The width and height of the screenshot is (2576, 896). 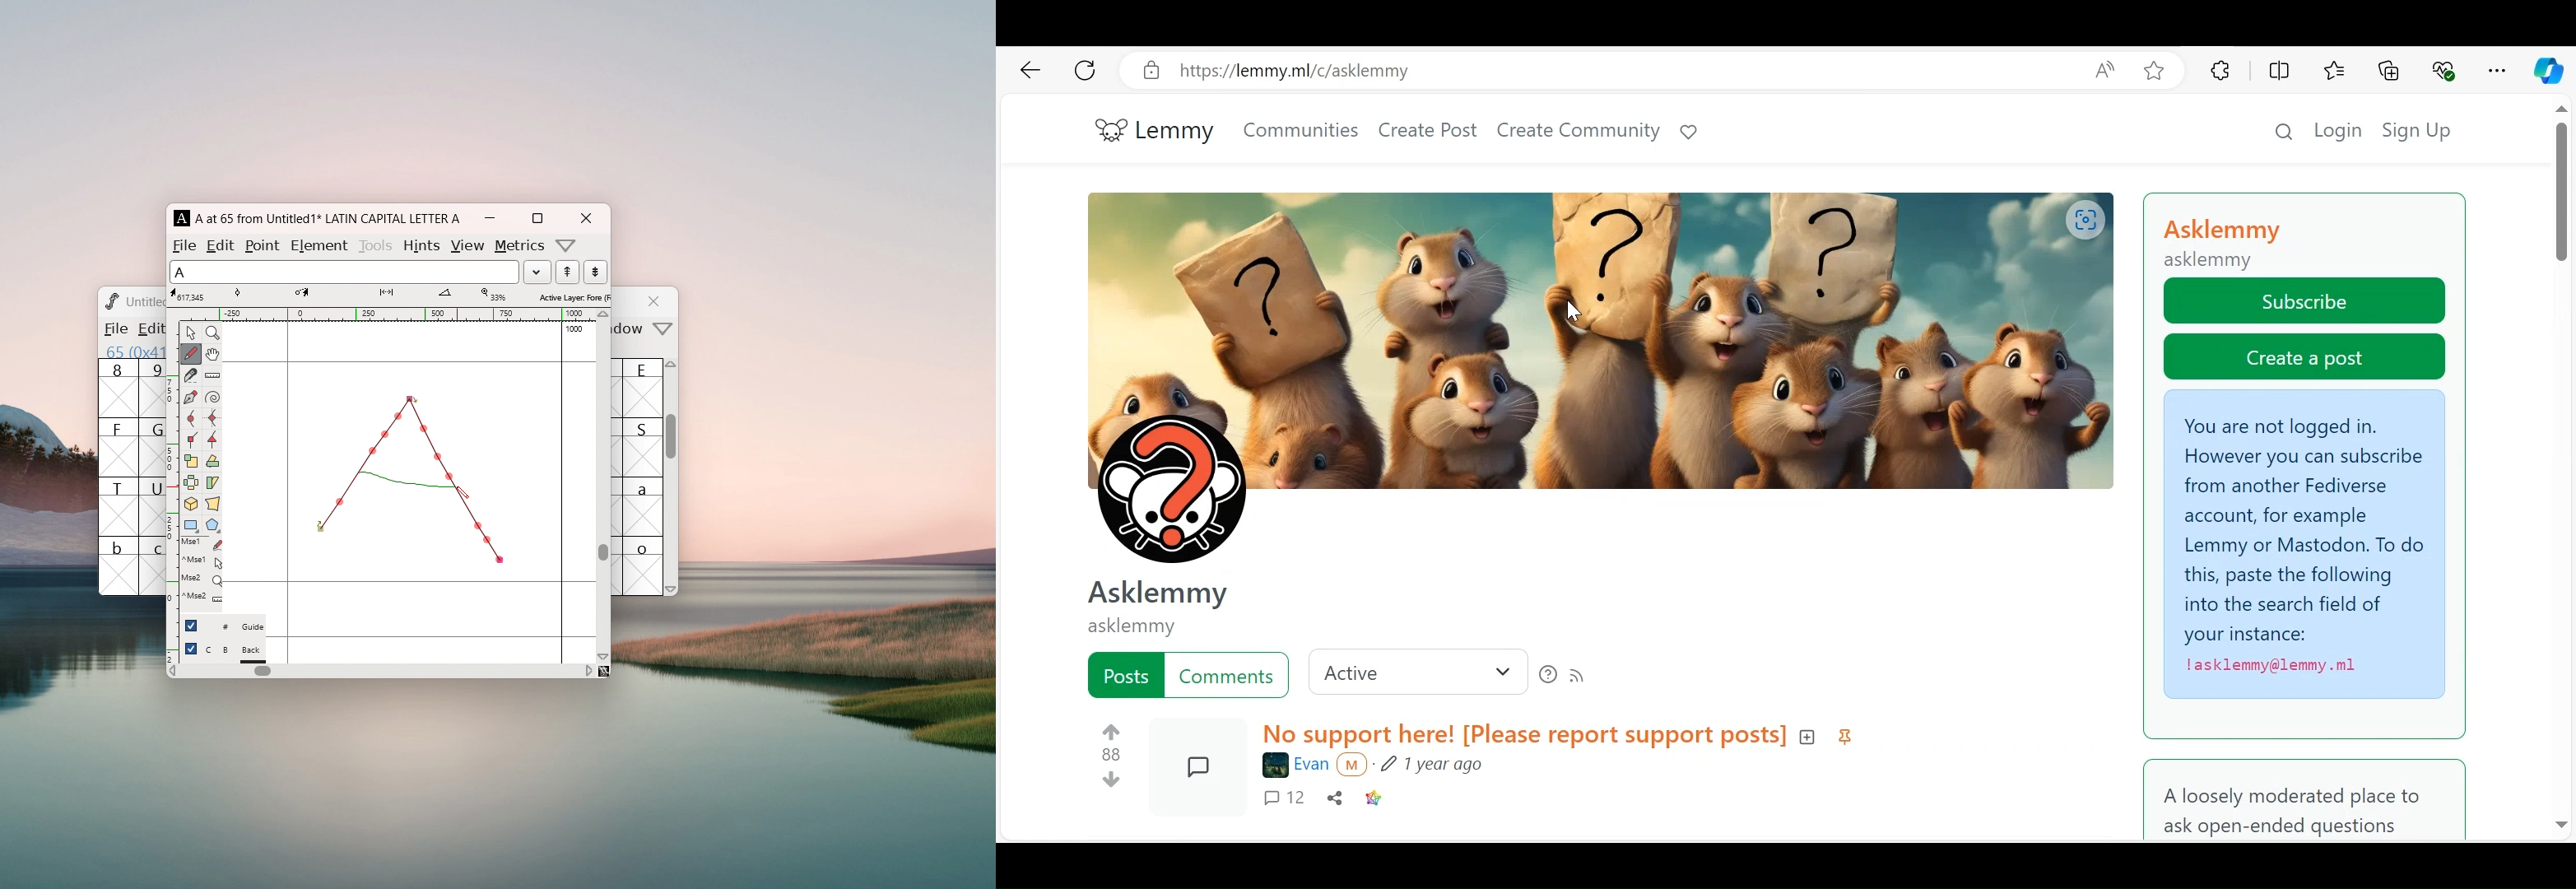 I want to click on username, so click(x=2212, y=262).